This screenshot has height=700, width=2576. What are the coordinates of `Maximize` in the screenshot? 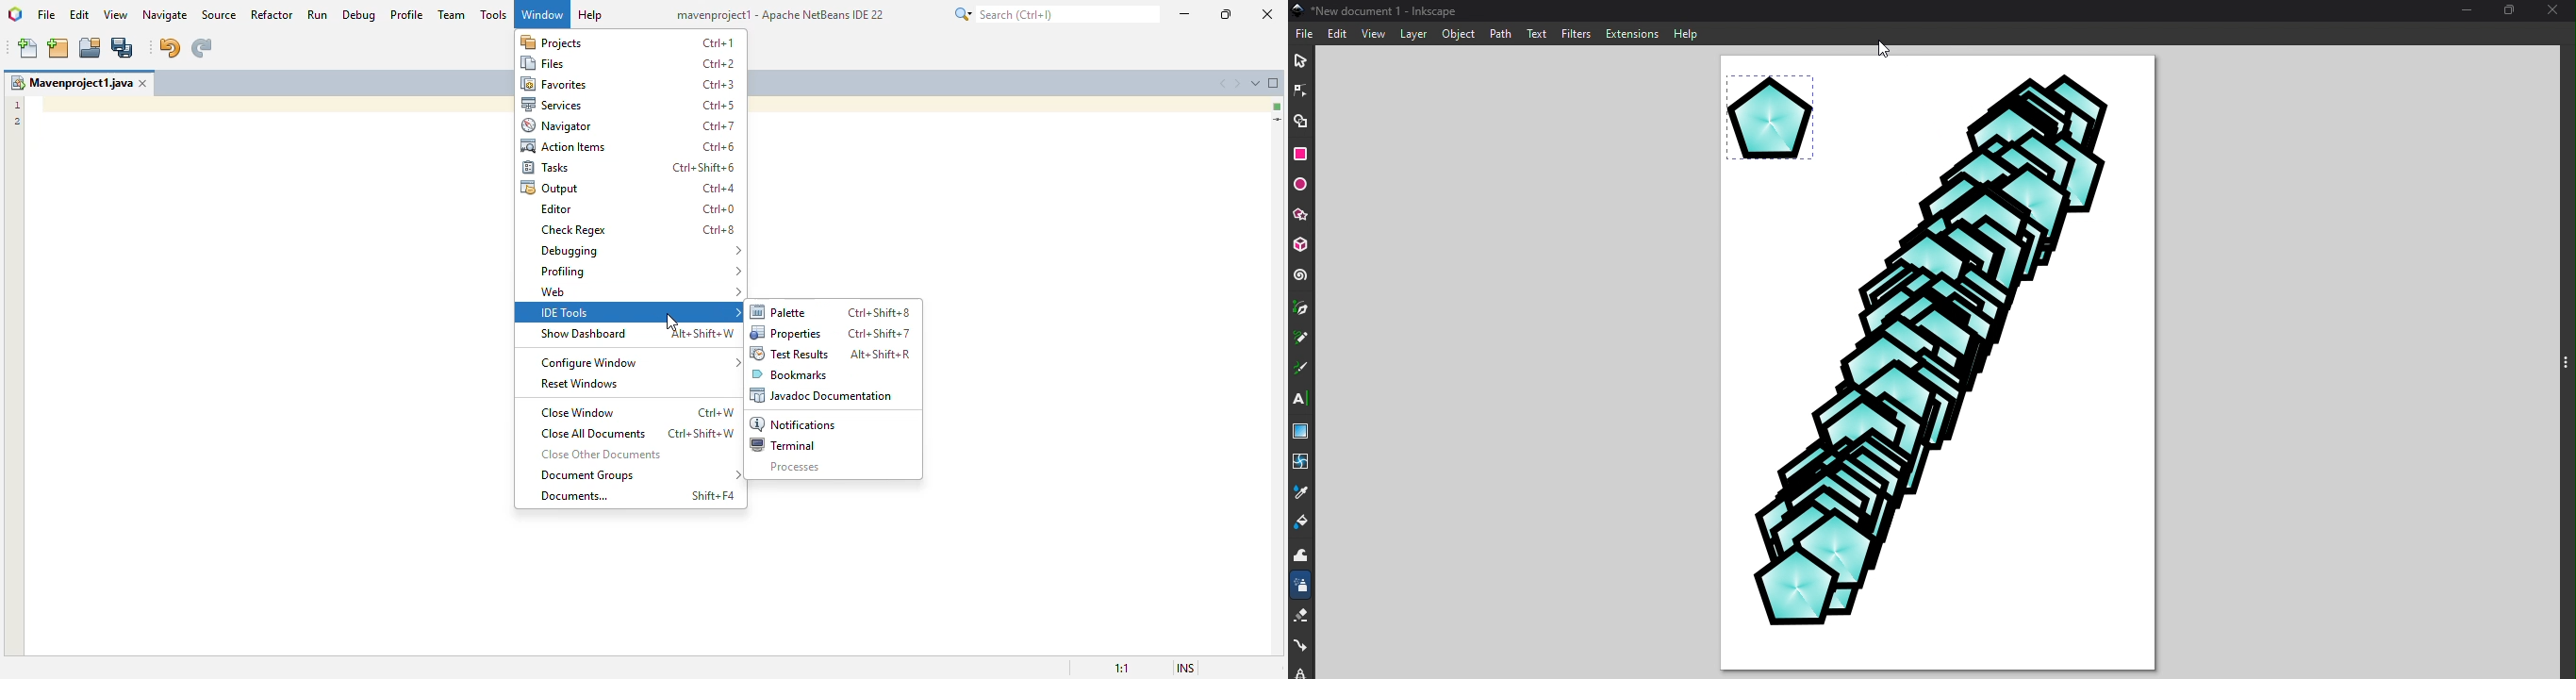 It's located at (2512, 9).